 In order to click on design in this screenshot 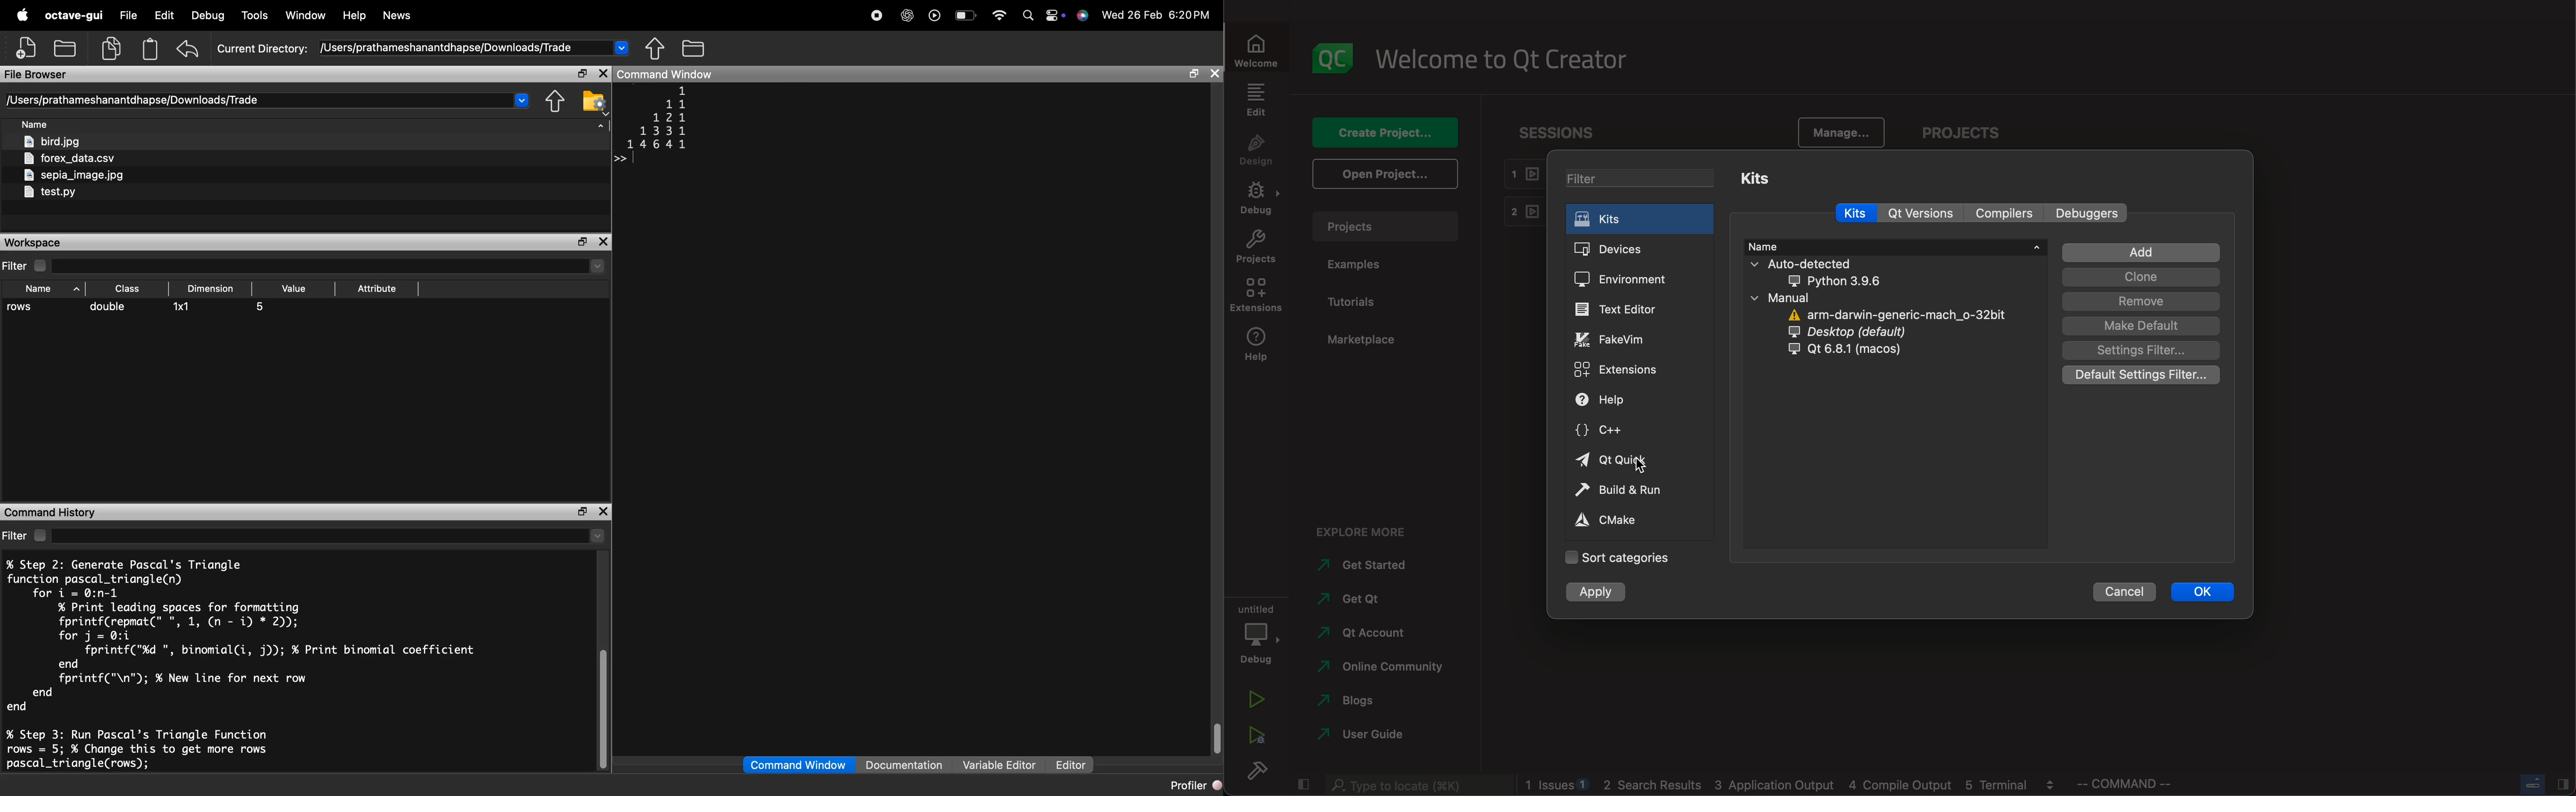, I will do `click(1257, 150)`.